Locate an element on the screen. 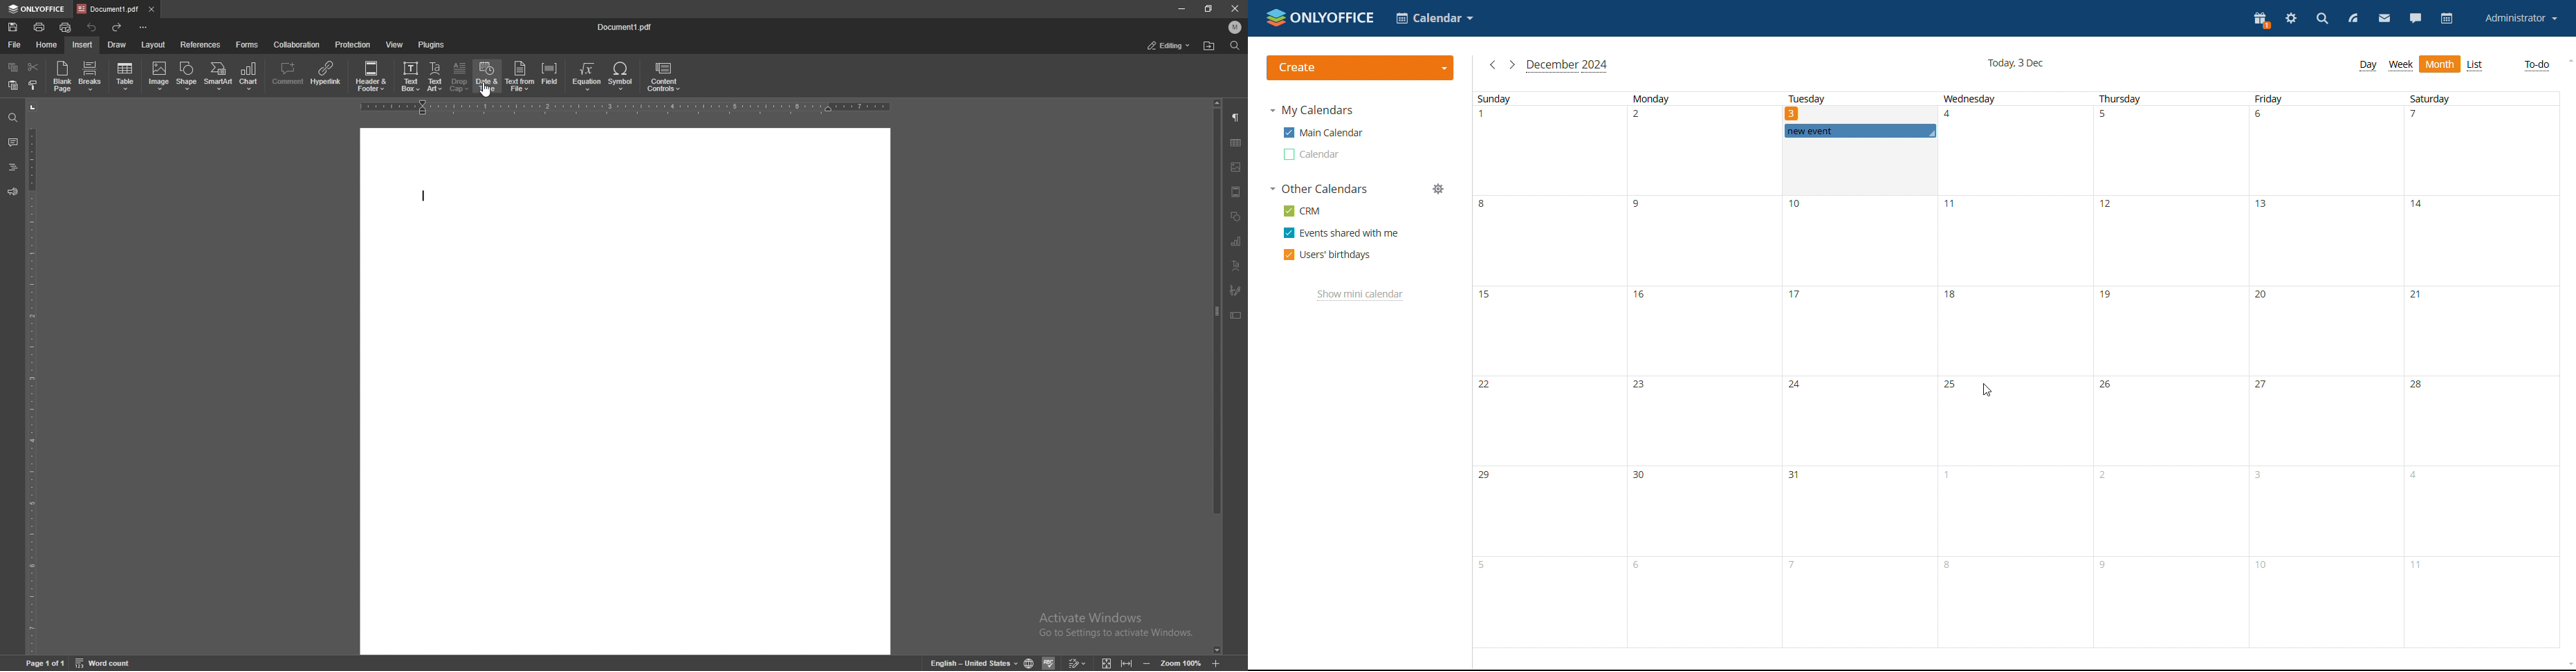 The width and height of the screenshot is (2576, 672). fit to screen is located at coordinates (1108, 662).